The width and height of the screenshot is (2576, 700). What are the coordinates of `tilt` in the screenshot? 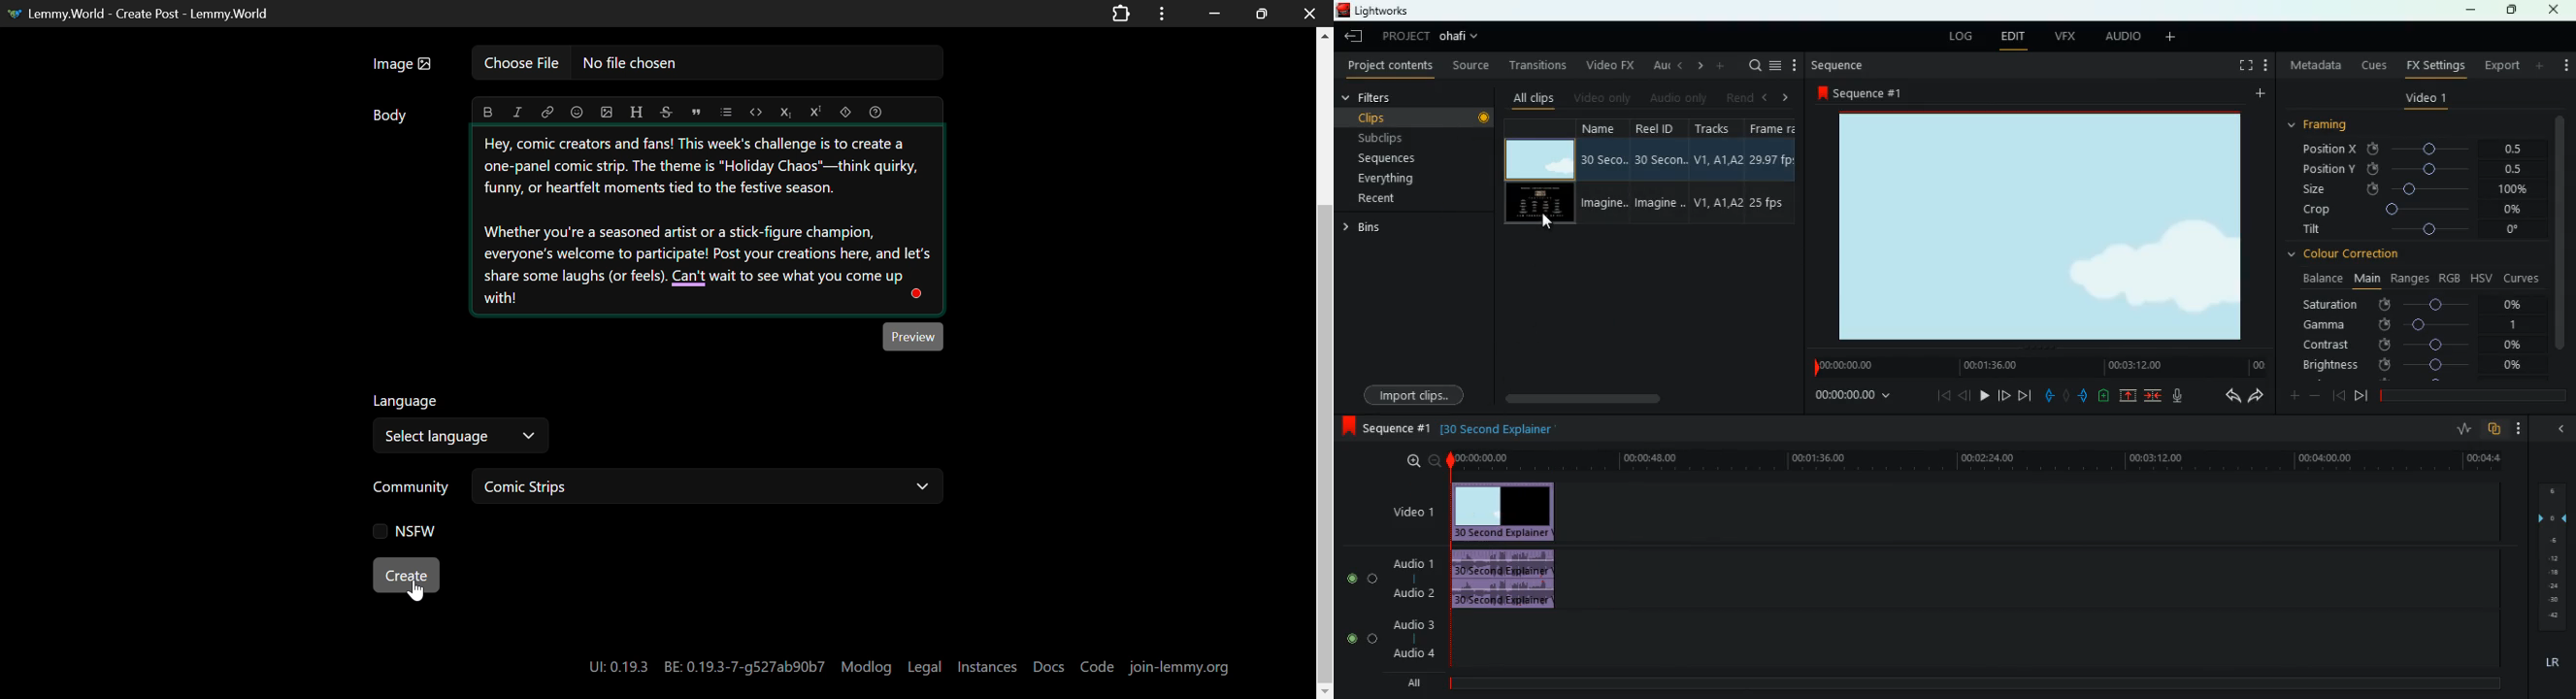 It's located at (2414, 231).